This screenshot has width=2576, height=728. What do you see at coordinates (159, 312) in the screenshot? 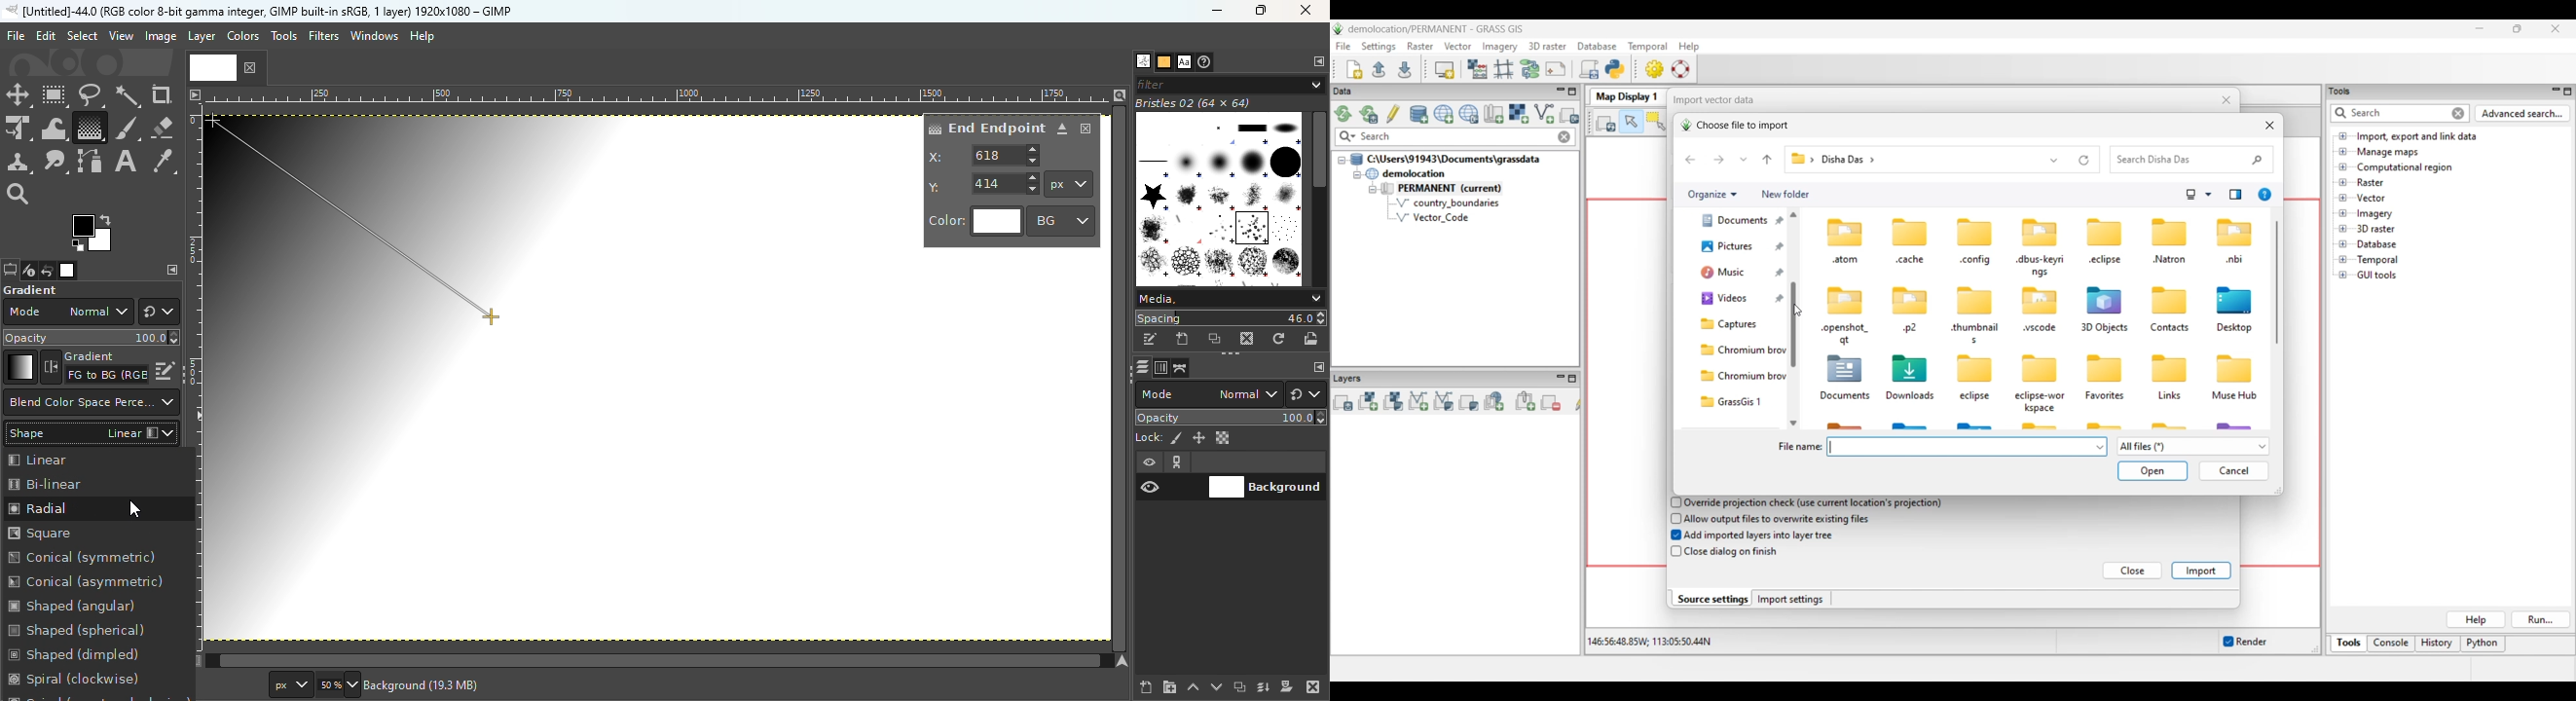
I see `Switch to another group of modes` at bounding box center [159, 312].